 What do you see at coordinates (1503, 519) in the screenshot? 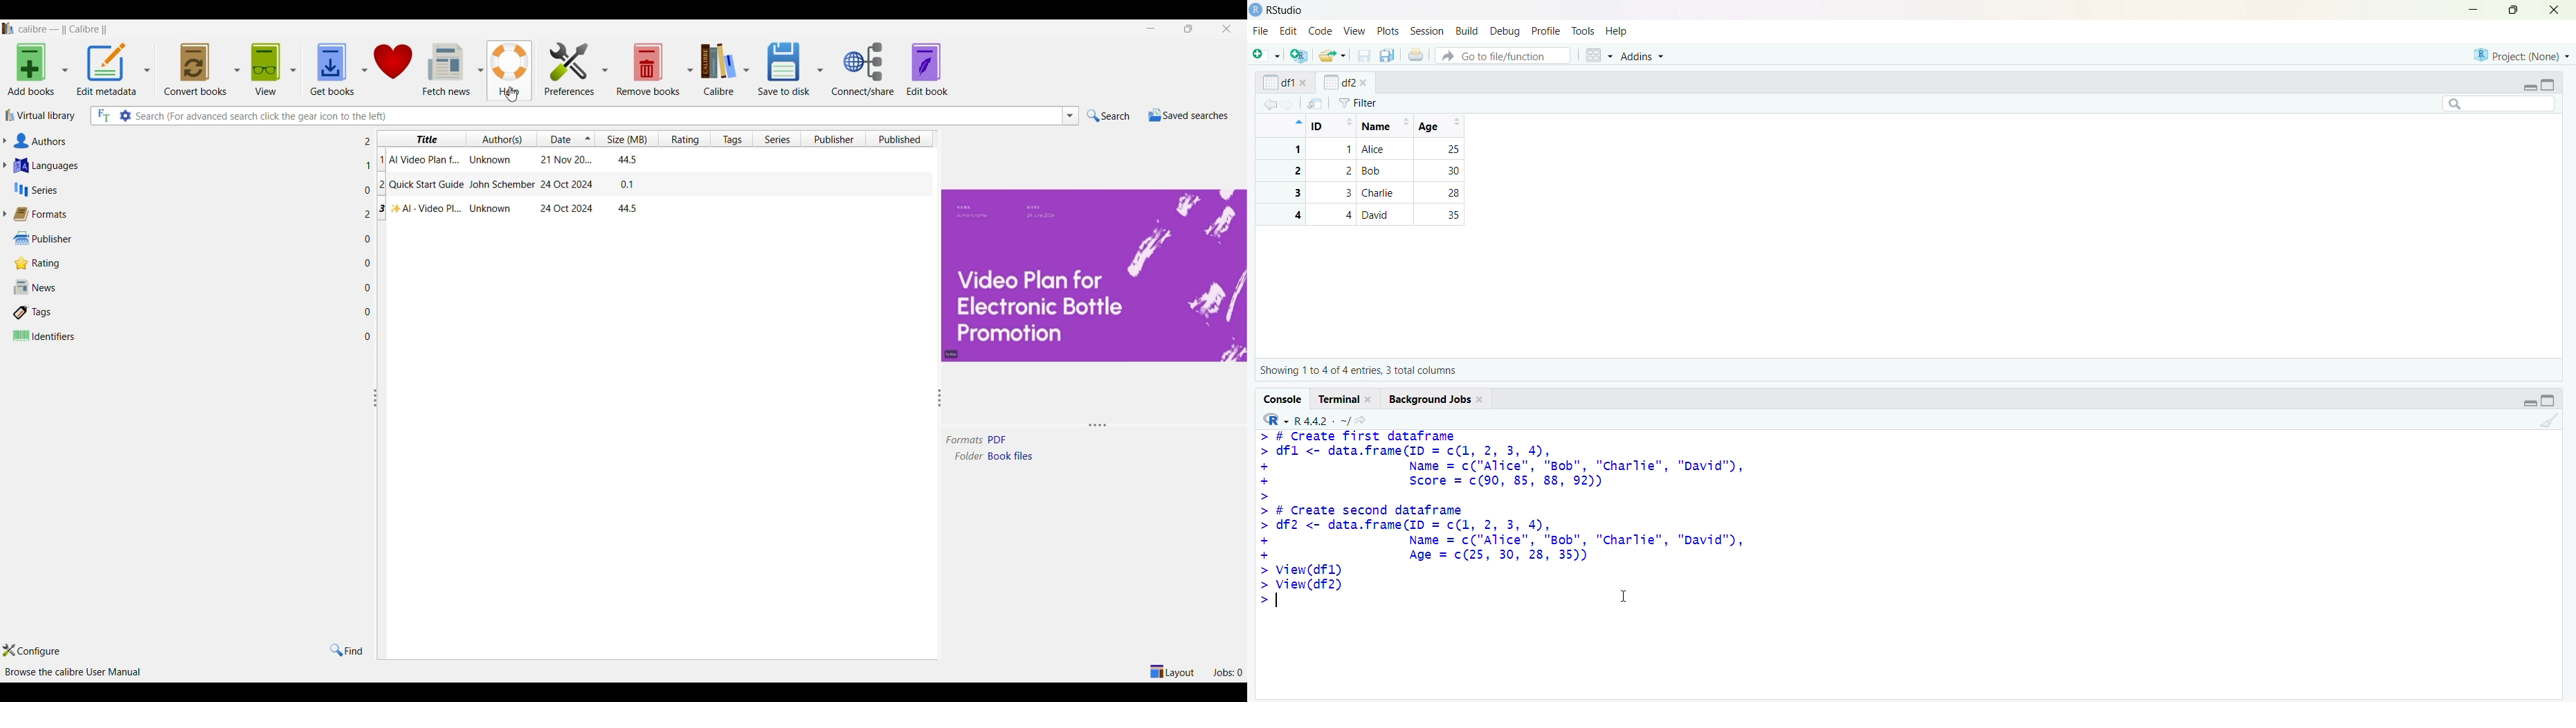
I see `> # Create first dataframe> dfl <- data.frame(ID = c(1, 2, 3, 4),+ Name = c("Alice", "Bob", "charlie", "David"),+ Score = c(90, 85, 88, 92))>> # Create second dataframe> df2 <- data.frame(ID = c(1, 2, 3, 4),+ Name = c("Alice", "Bob", "Charlie", "David"),+ Age = c(25, 30, 28, 35))> View(dfl) > View(df2)>` at bounding box center [1503, 519].